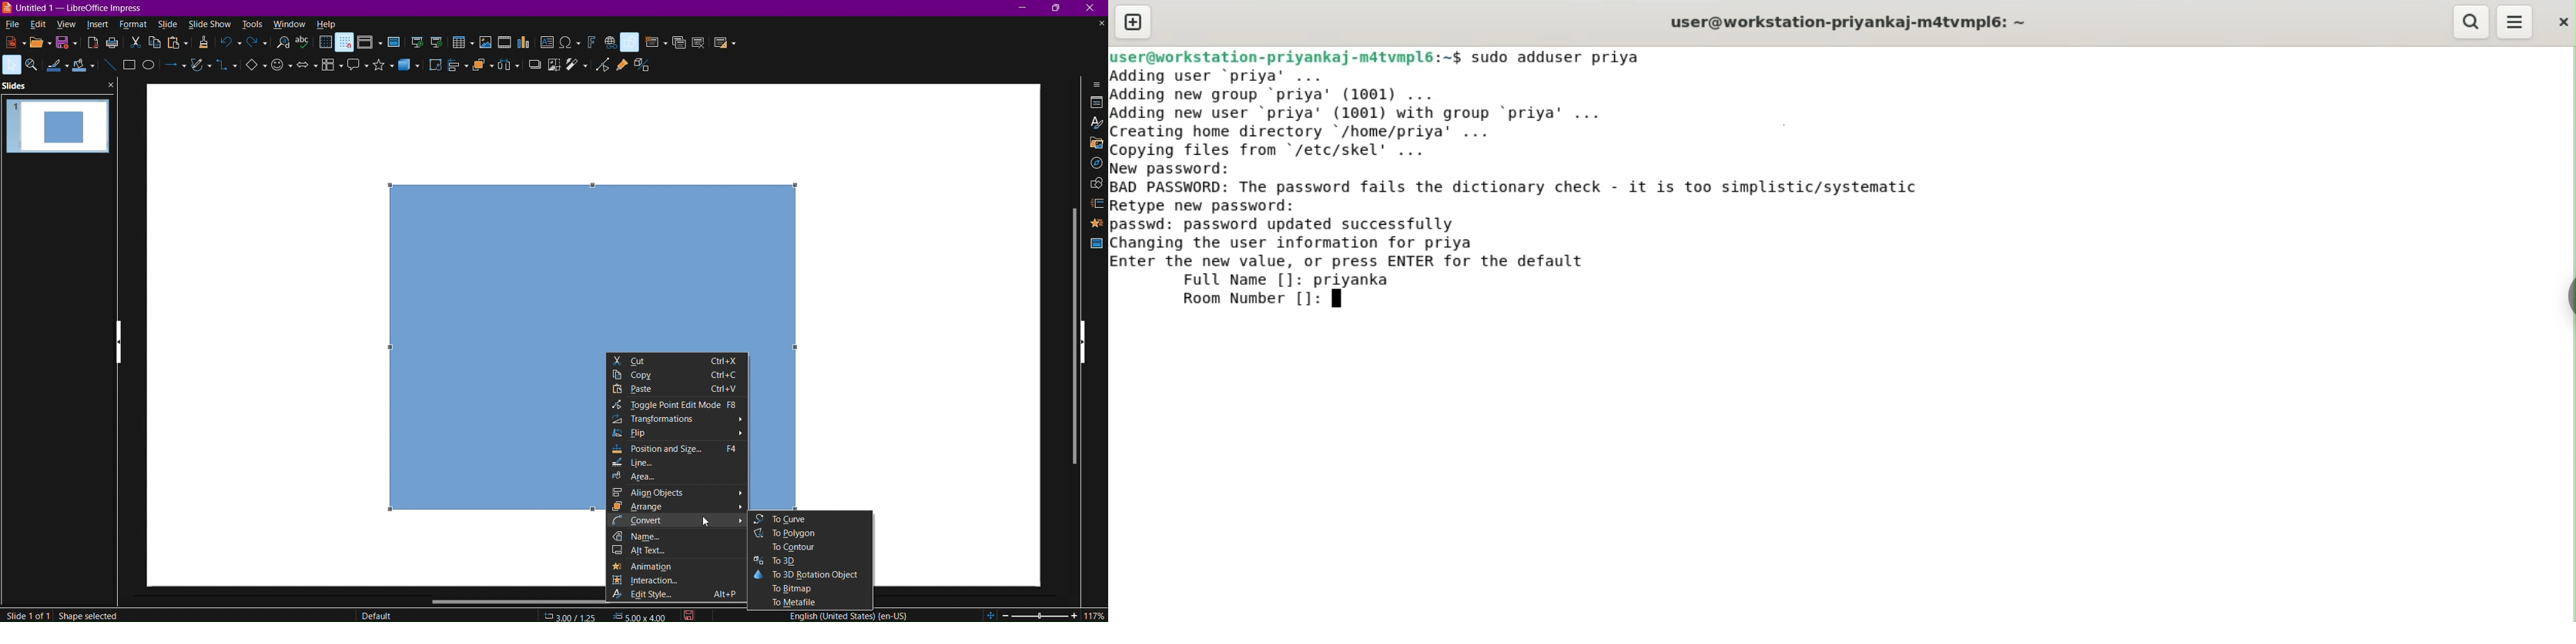  I want to click on Maximize, so click(1060, 9).